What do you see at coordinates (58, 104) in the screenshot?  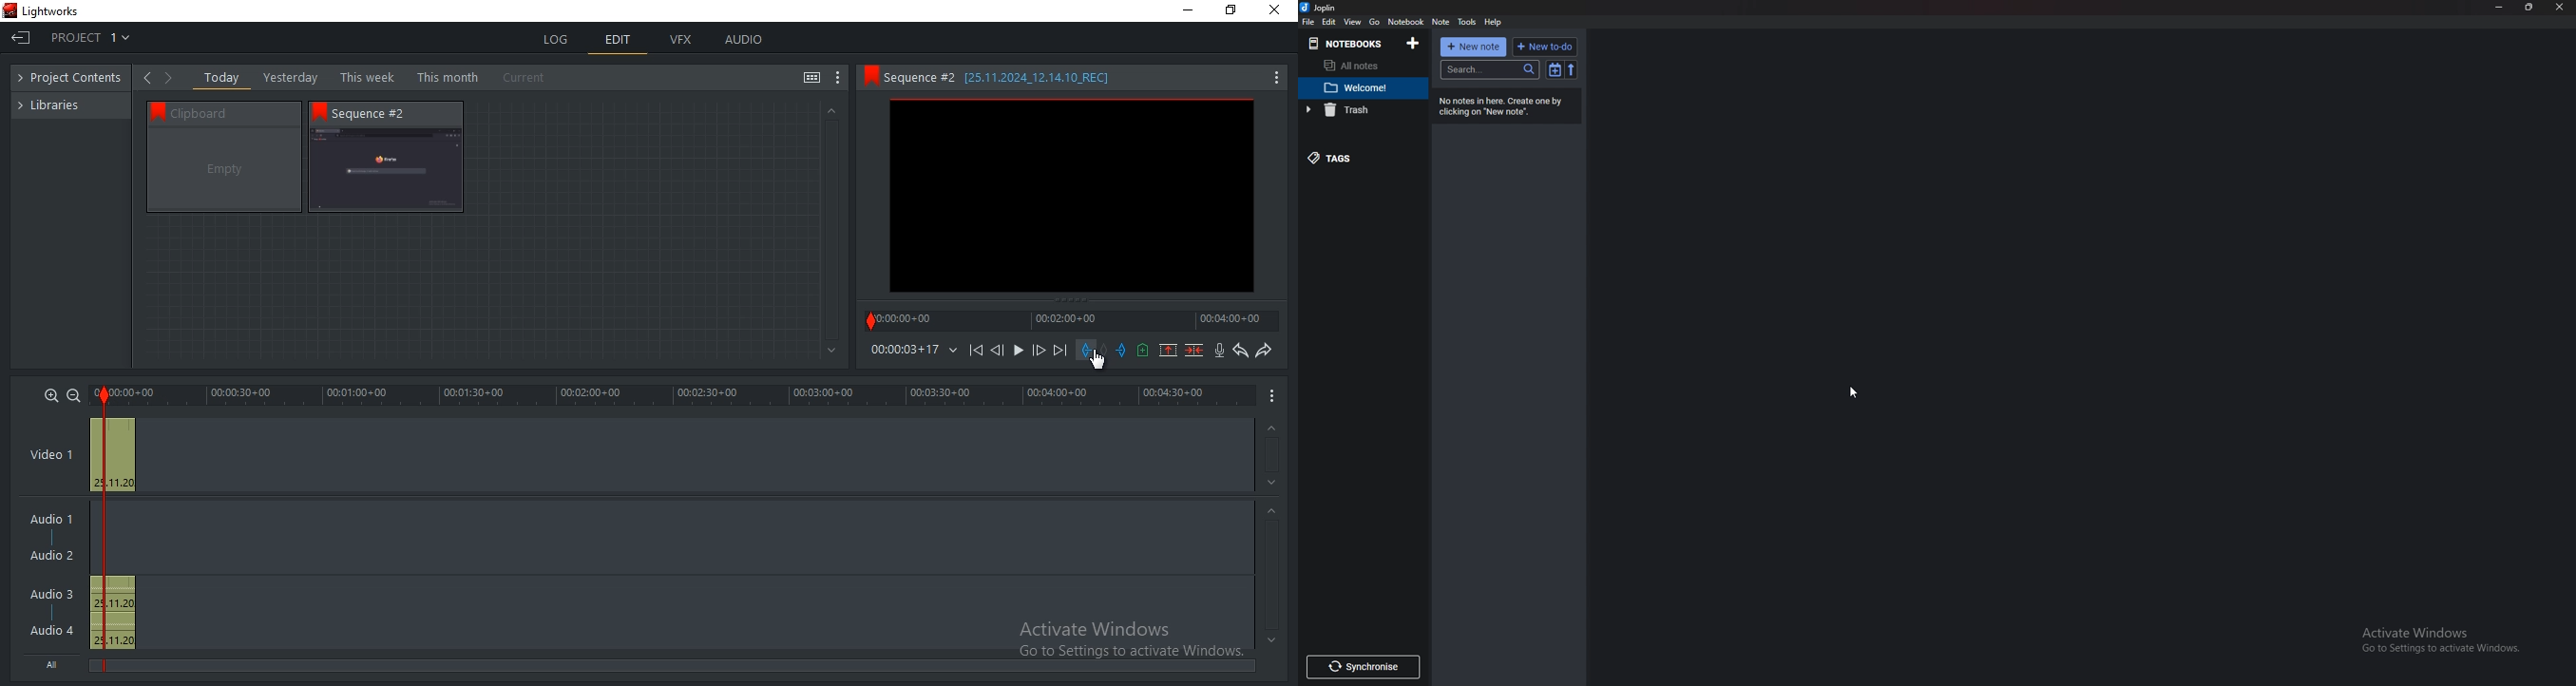 I see `libraries` at bounding box center [58, 104].